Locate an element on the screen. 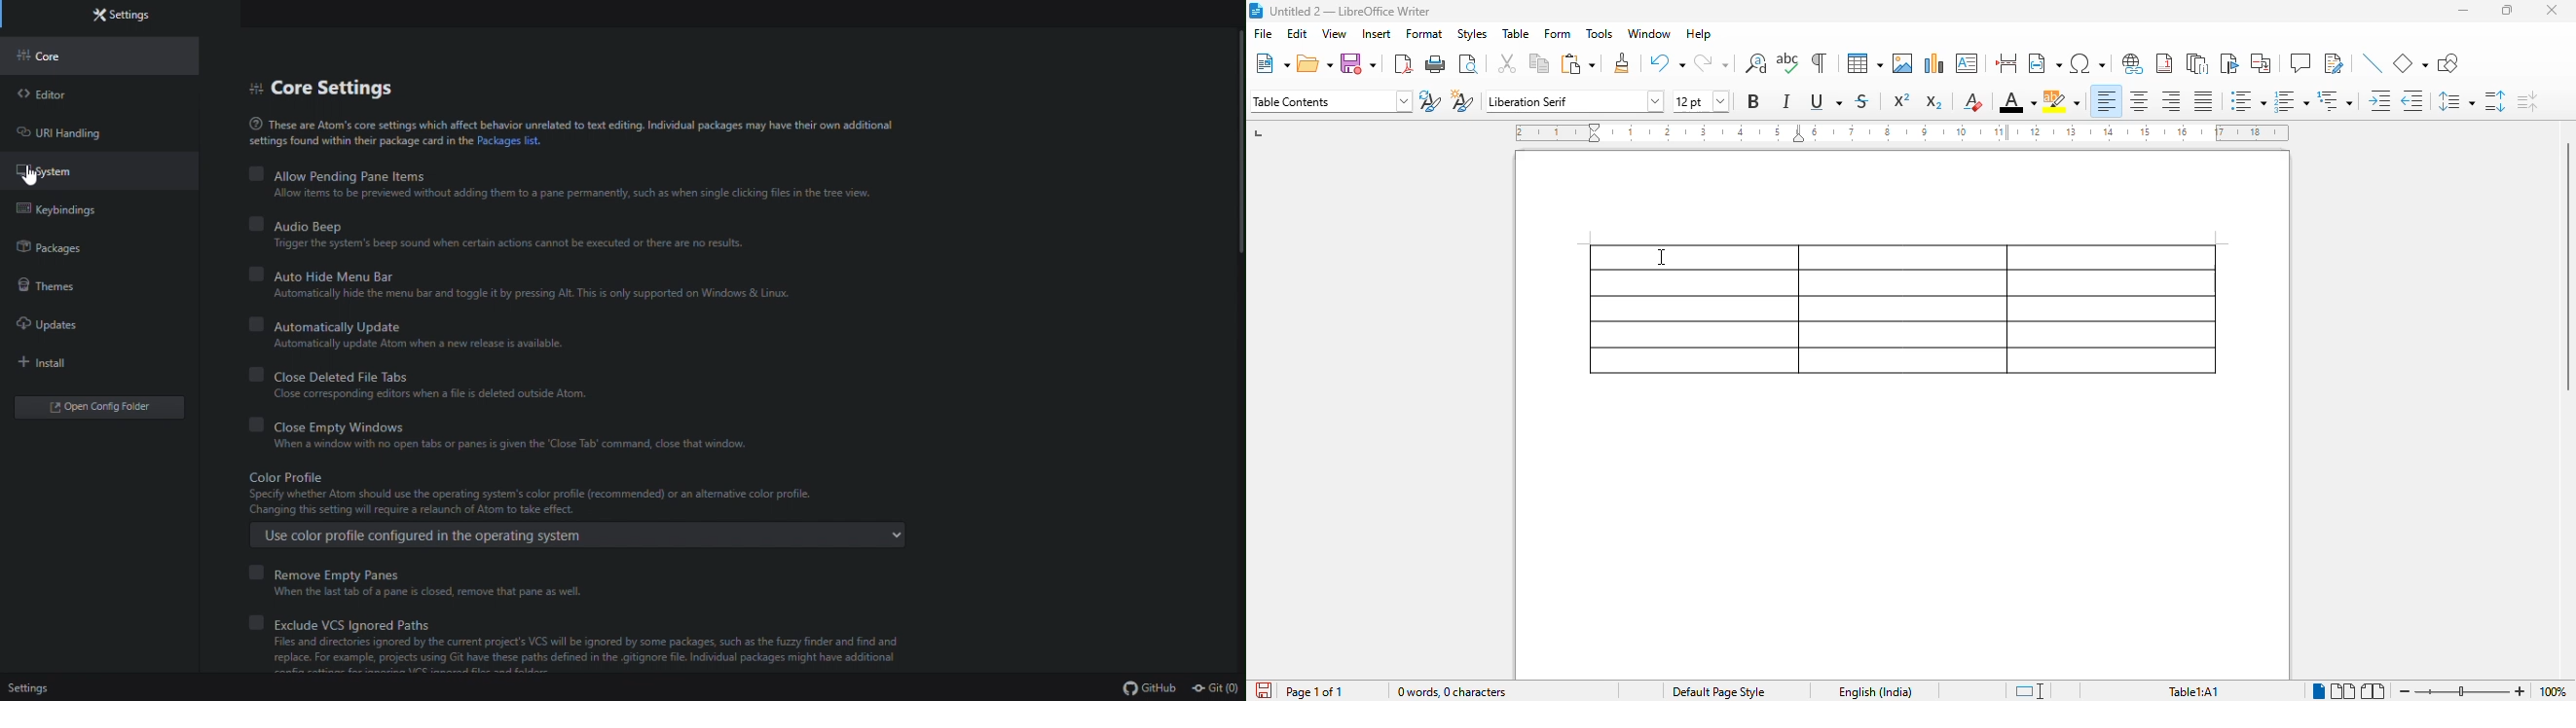 The width and height of the screenshot is (2576, 728). text language is located at coordinates (1876, 692).